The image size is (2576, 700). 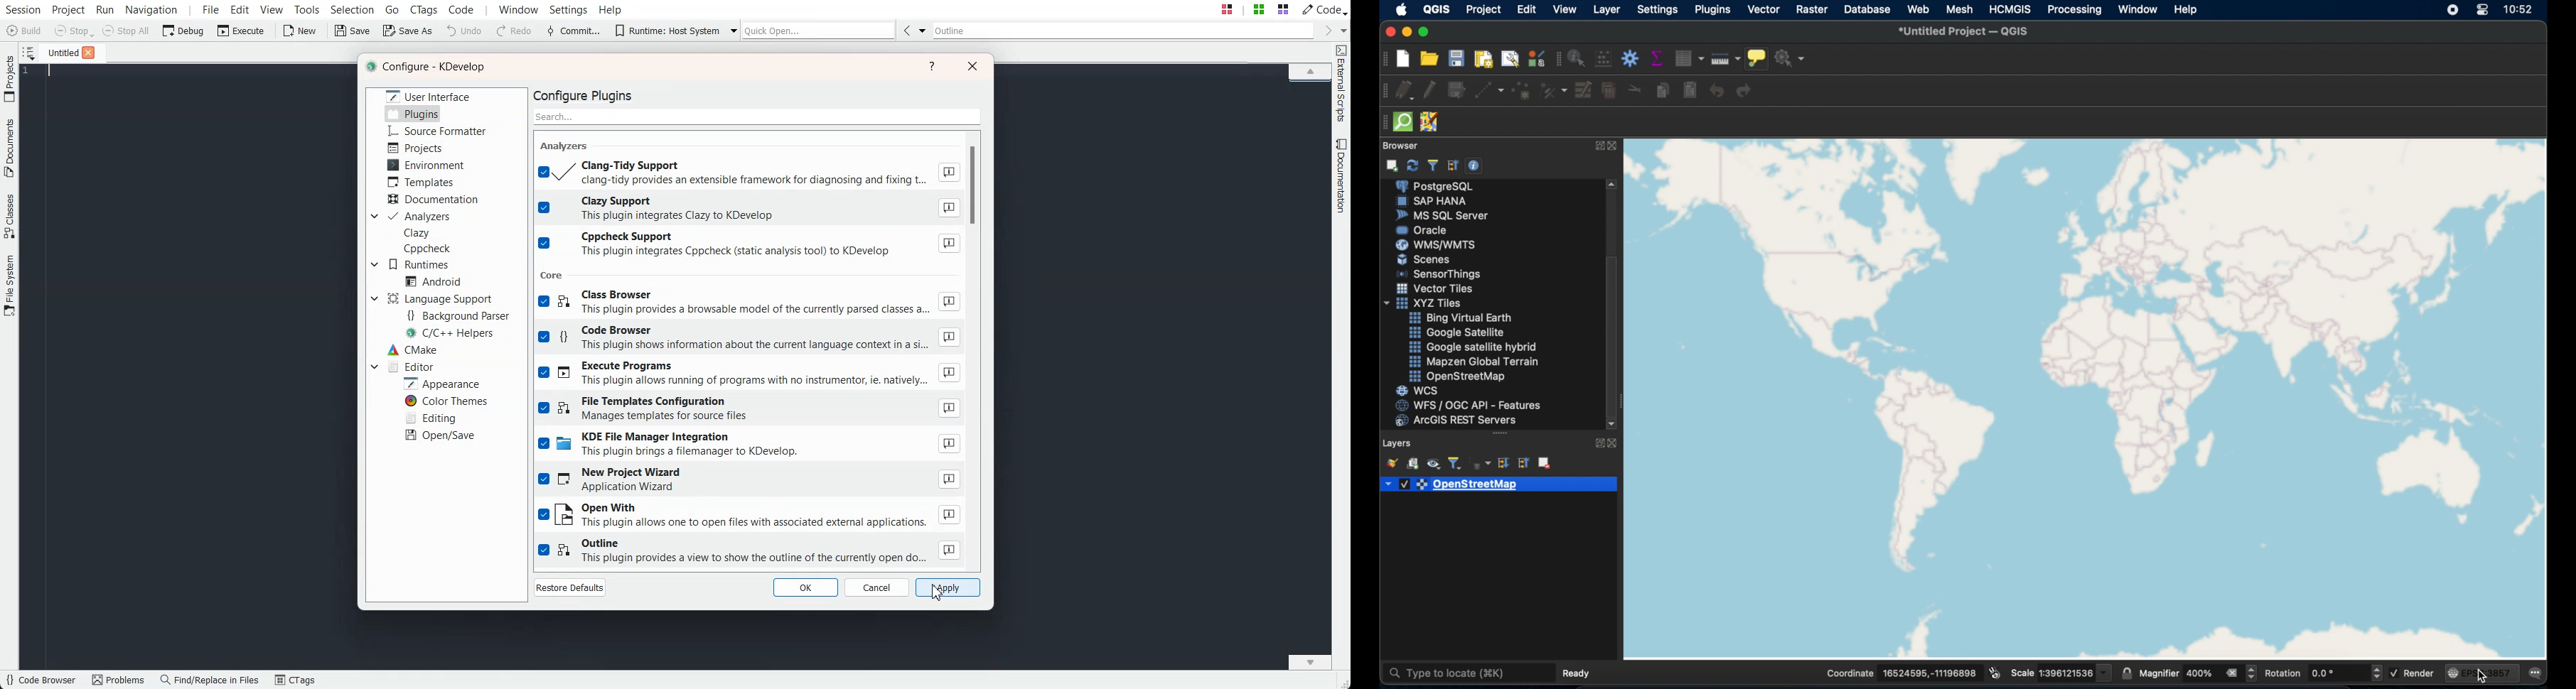 What do you see at coordinates (1633, 89) in the screenshot?
I see `cut features` at bounding box center [1633, 89].